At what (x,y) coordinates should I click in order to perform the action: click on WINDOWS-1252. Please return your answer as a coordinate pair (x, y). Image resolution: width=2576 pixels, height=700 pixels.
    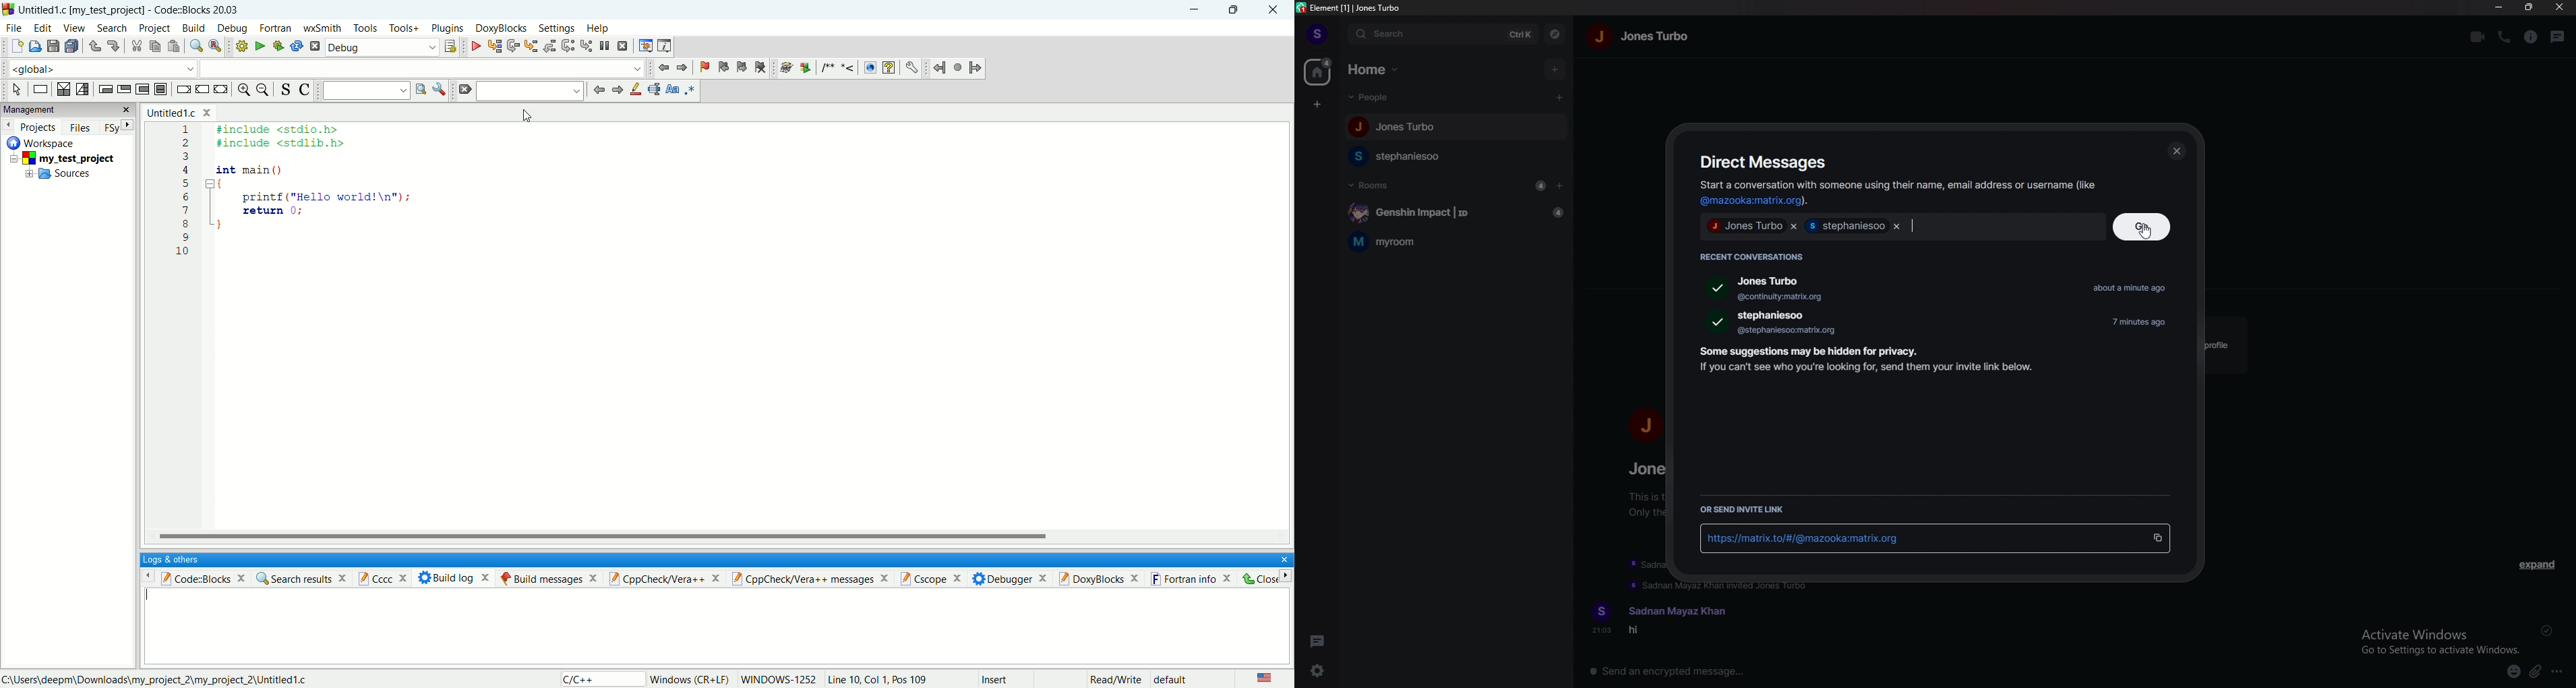
    Looking at the image, I should click on (779, 679).